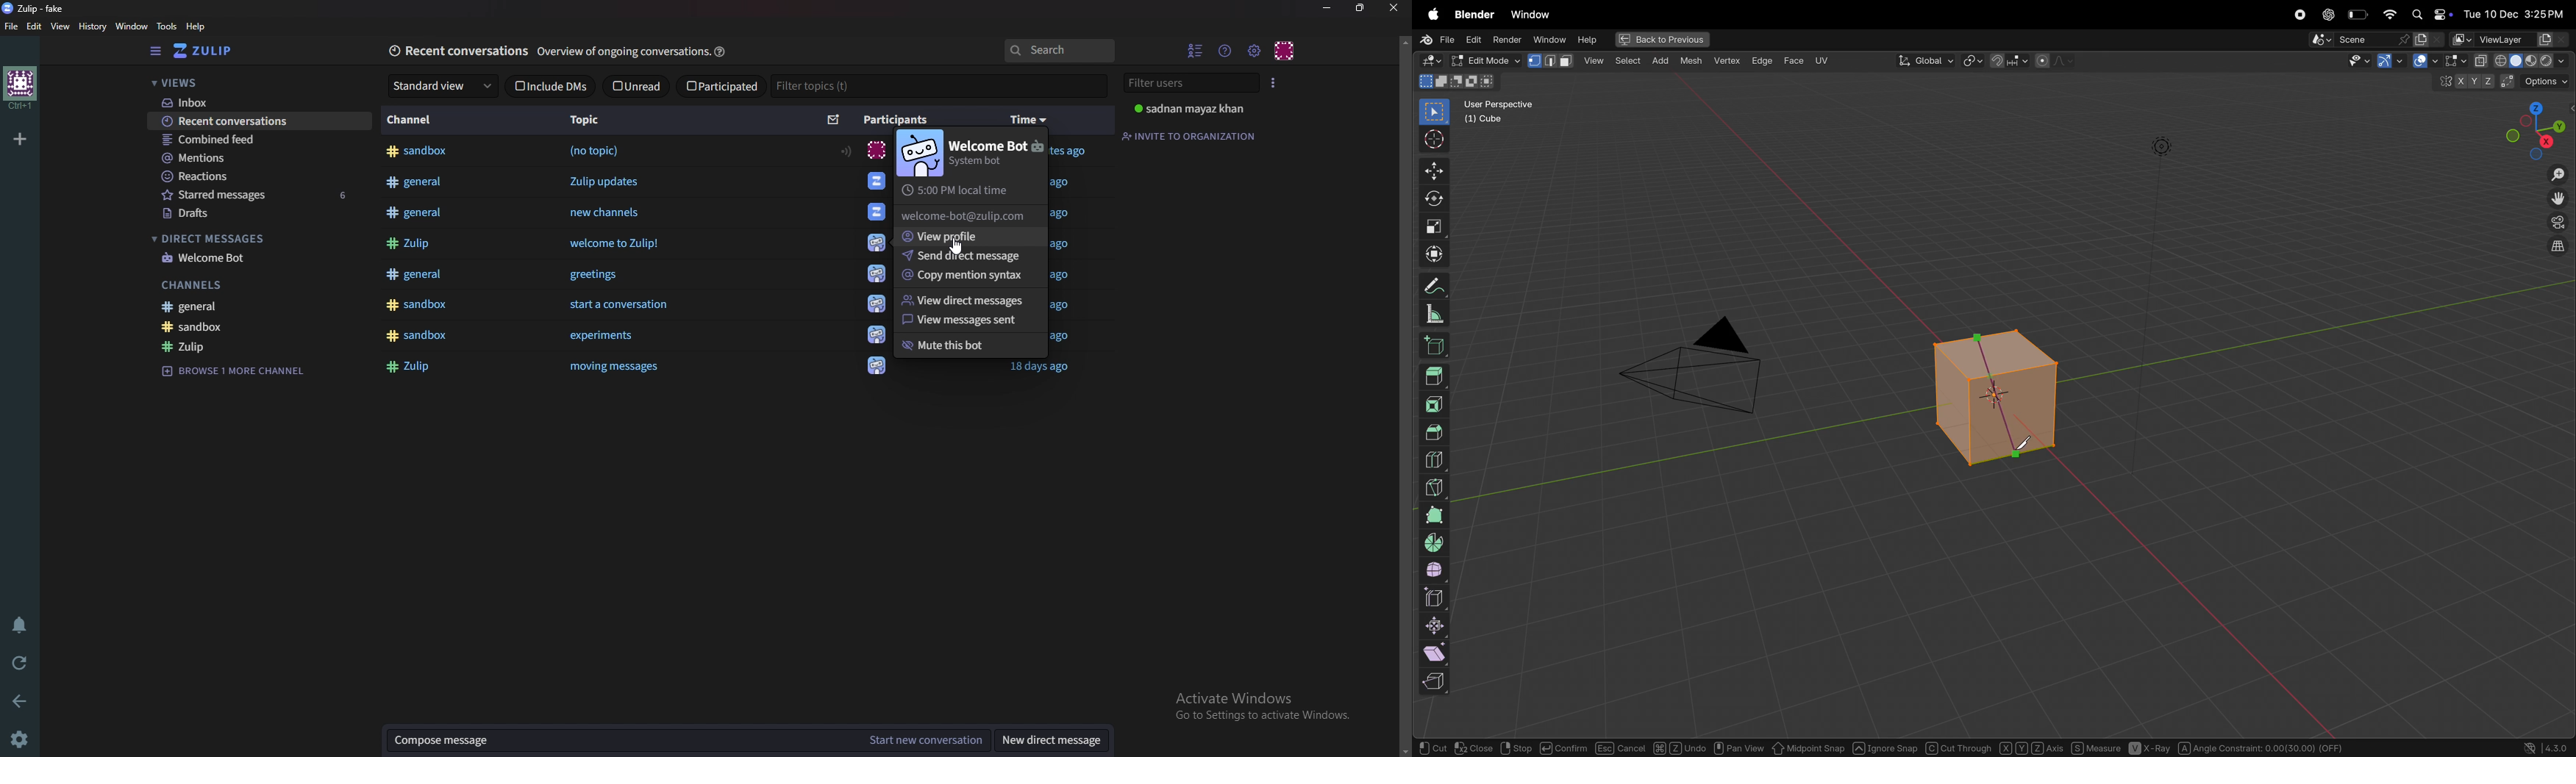 The image size is (2576, 784). What do you see at coordinates (1926, 61) in the screenshot?
I see `Global` at bounding box center [1926, 61].